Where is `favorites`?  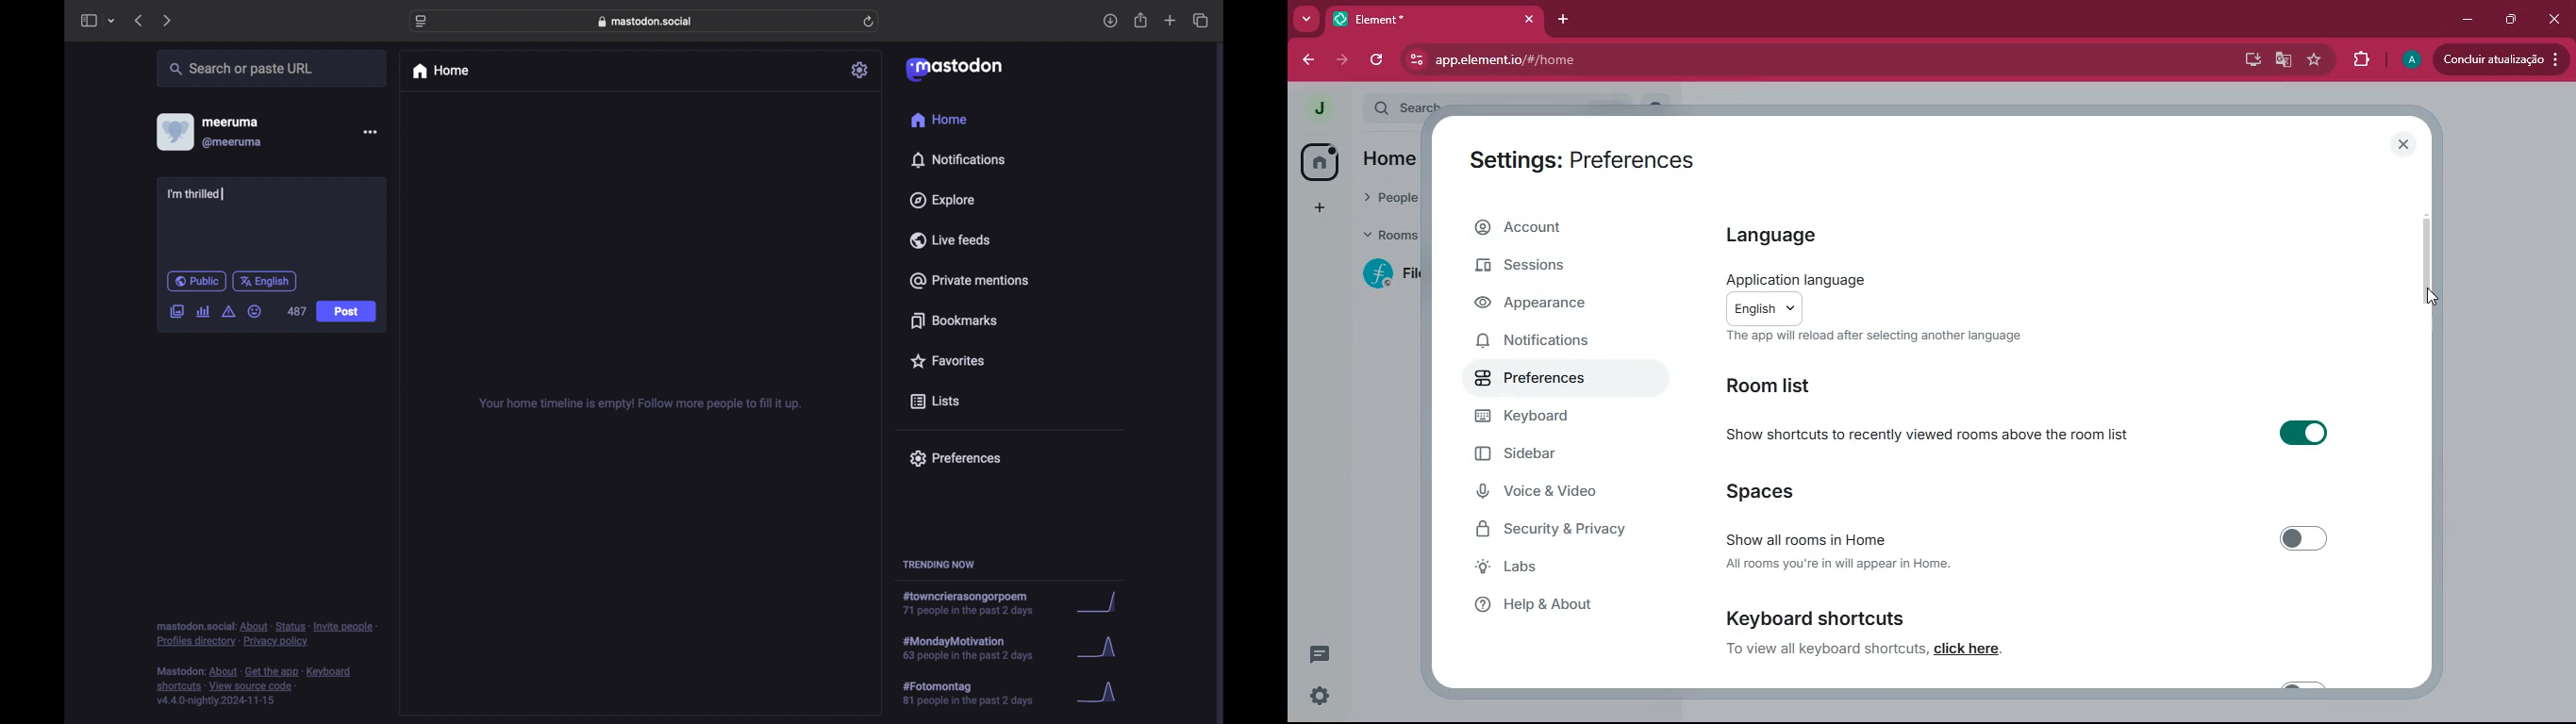
favorites is located at coordinates (947, 361).